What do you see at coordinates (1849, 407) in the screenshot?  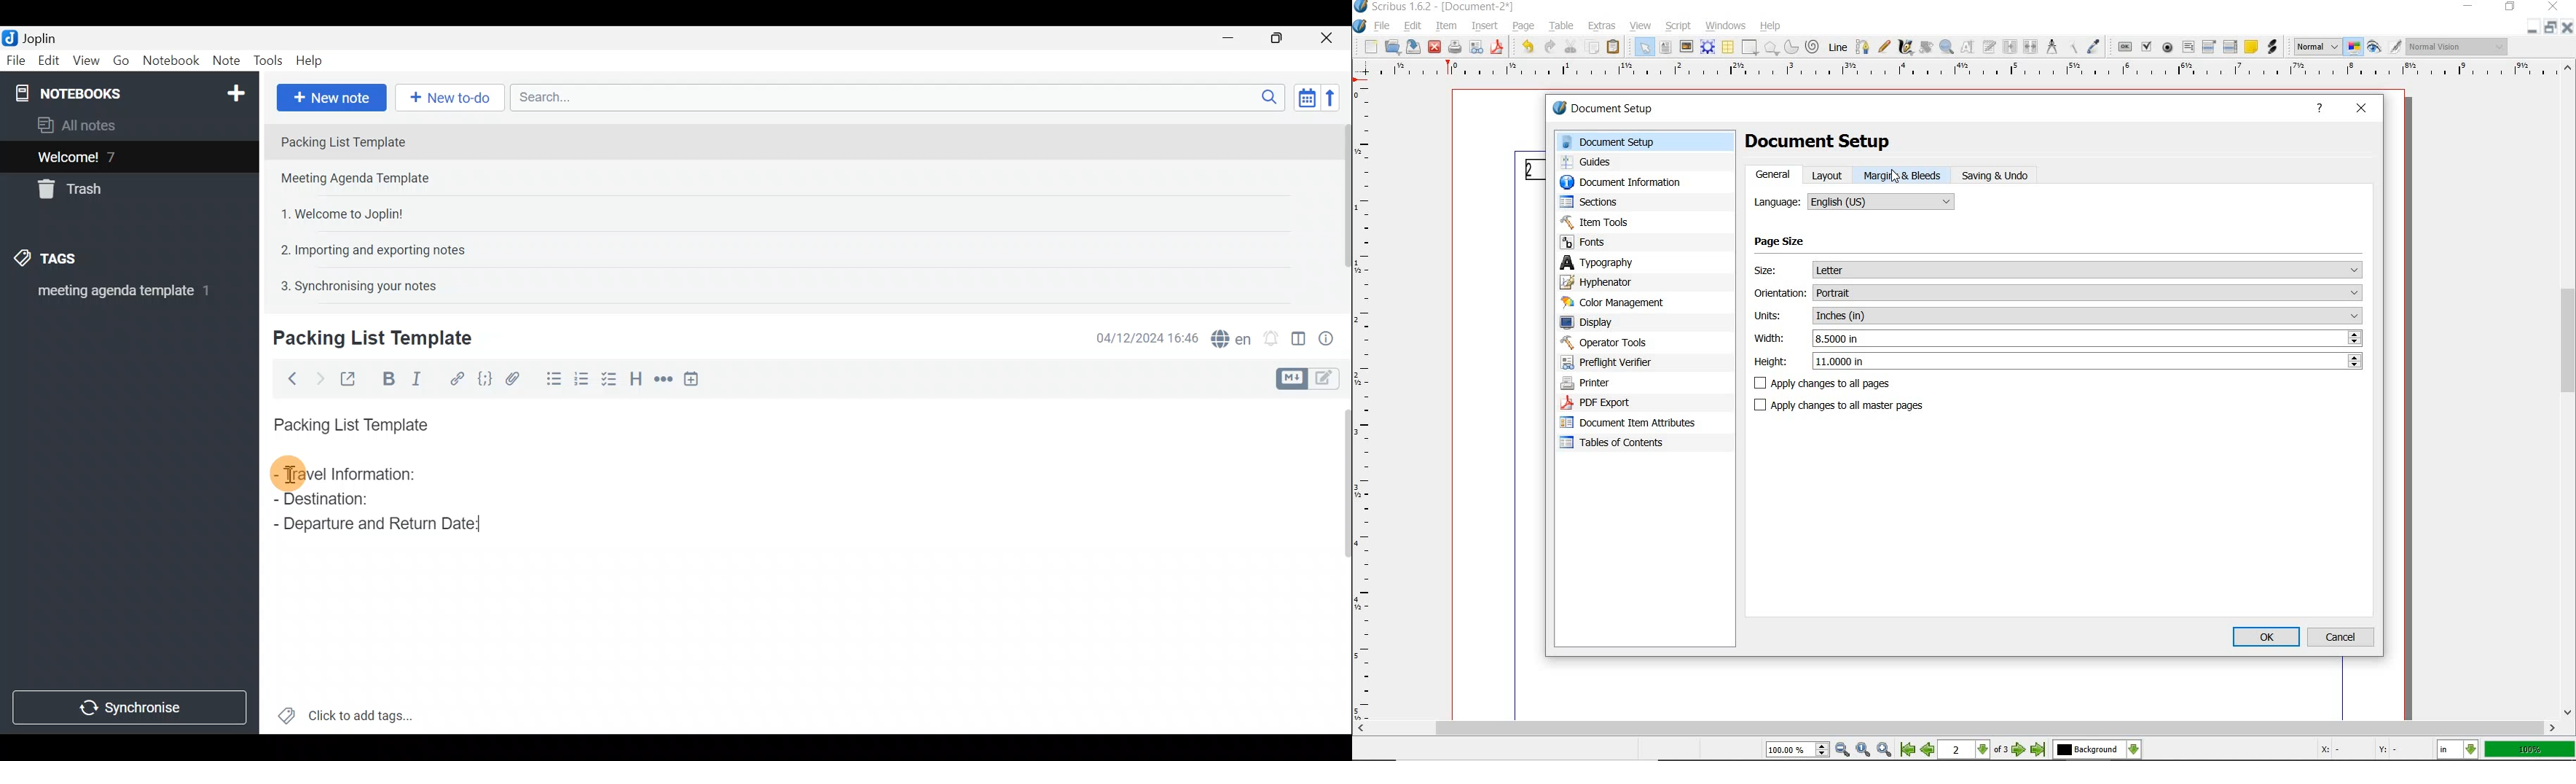 I see `Apply changes to all master pages` at bounding box center [1849, 407].